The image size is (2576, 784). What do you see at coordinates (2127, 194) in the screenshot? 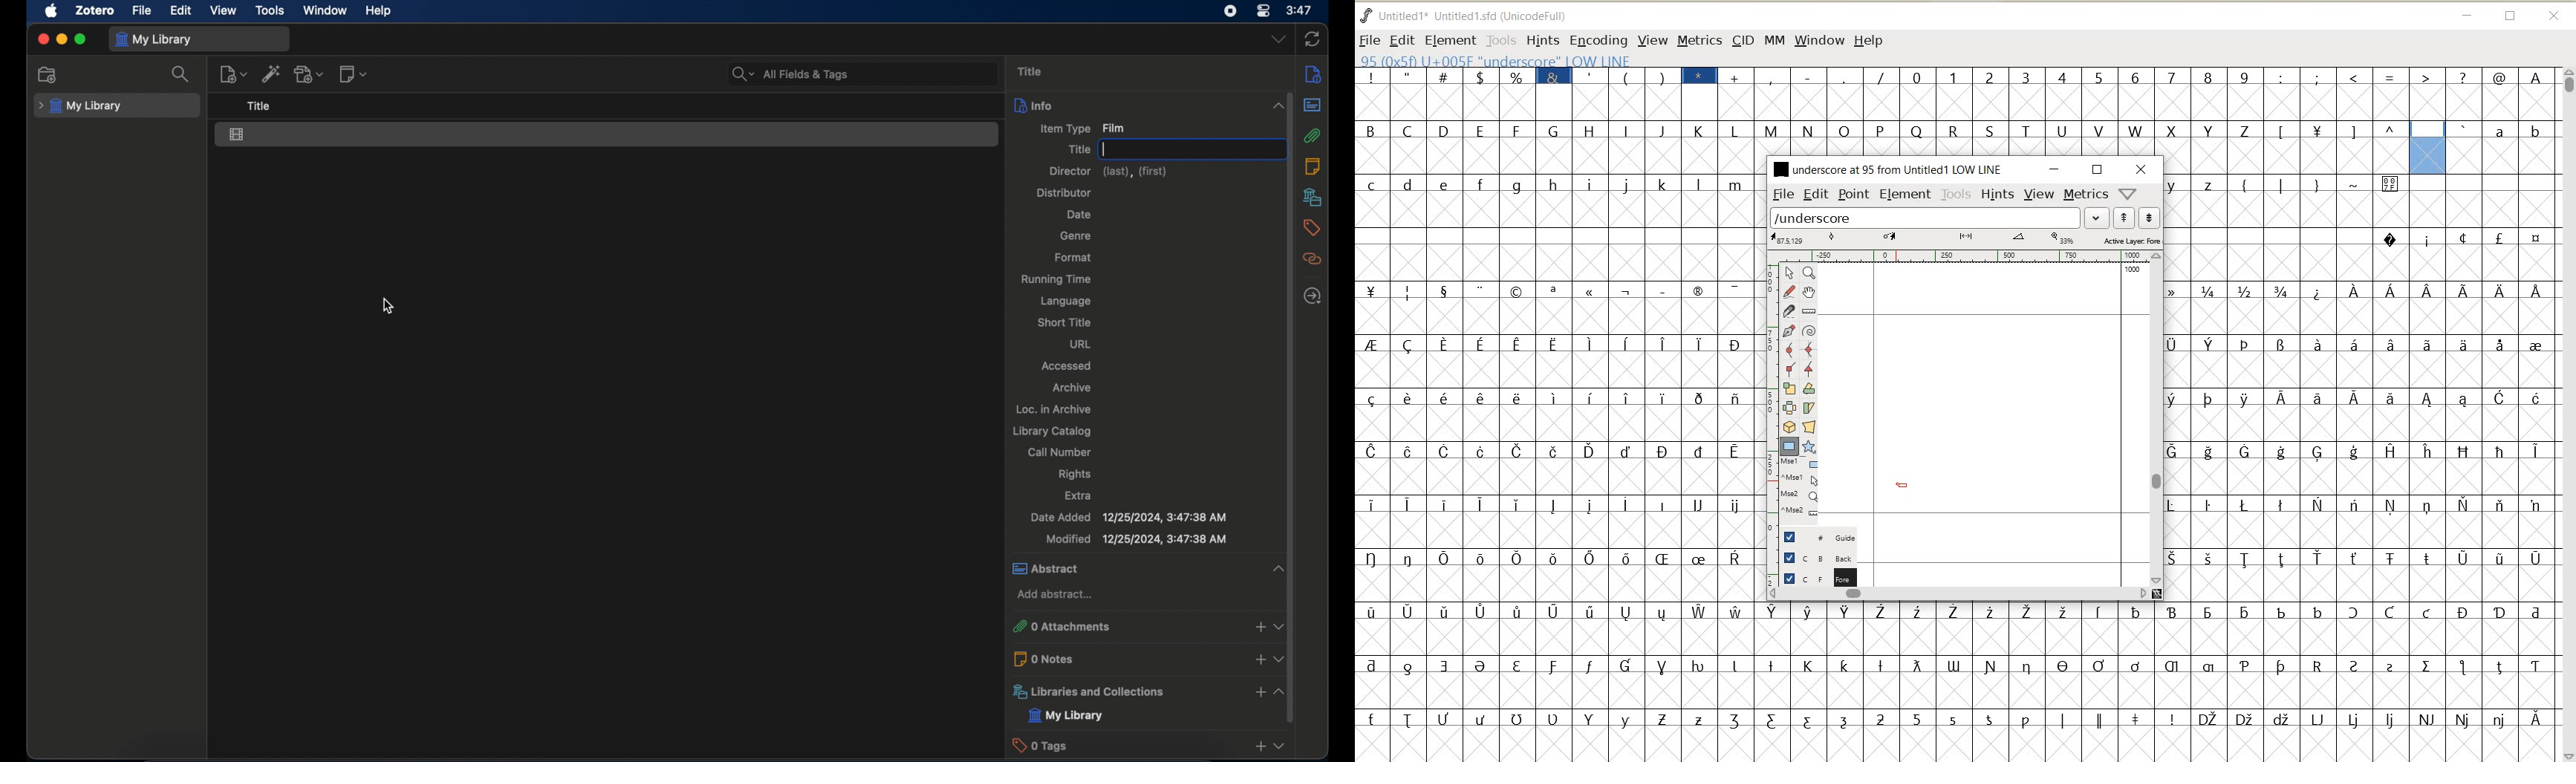
I see `help/window` at bounding box center [2127, 194].